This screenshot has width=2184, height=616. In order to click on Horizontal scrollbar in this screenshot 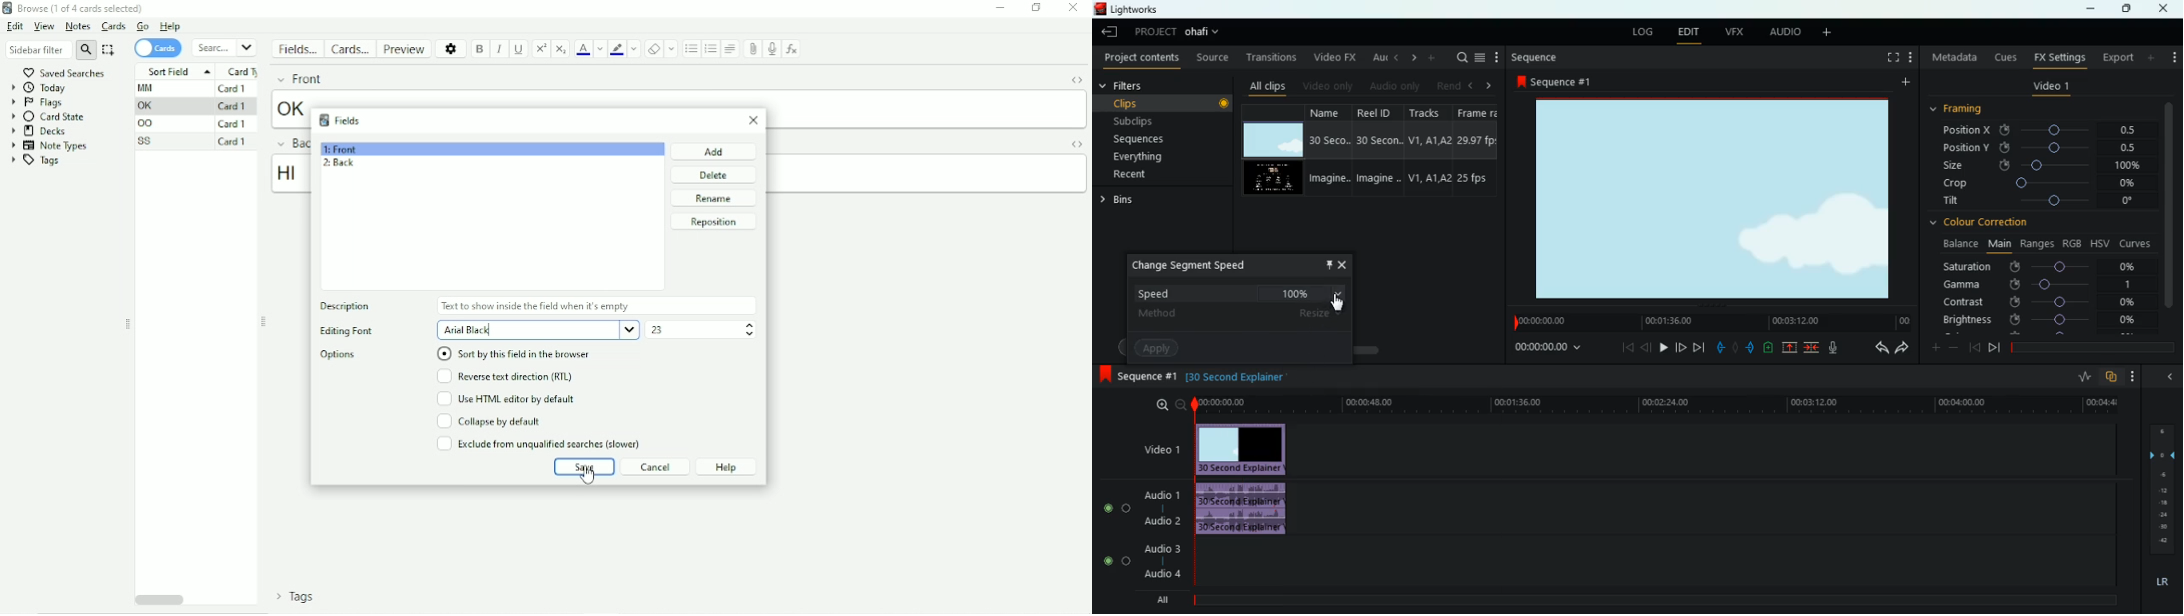, I will do `click(158, 600)`.